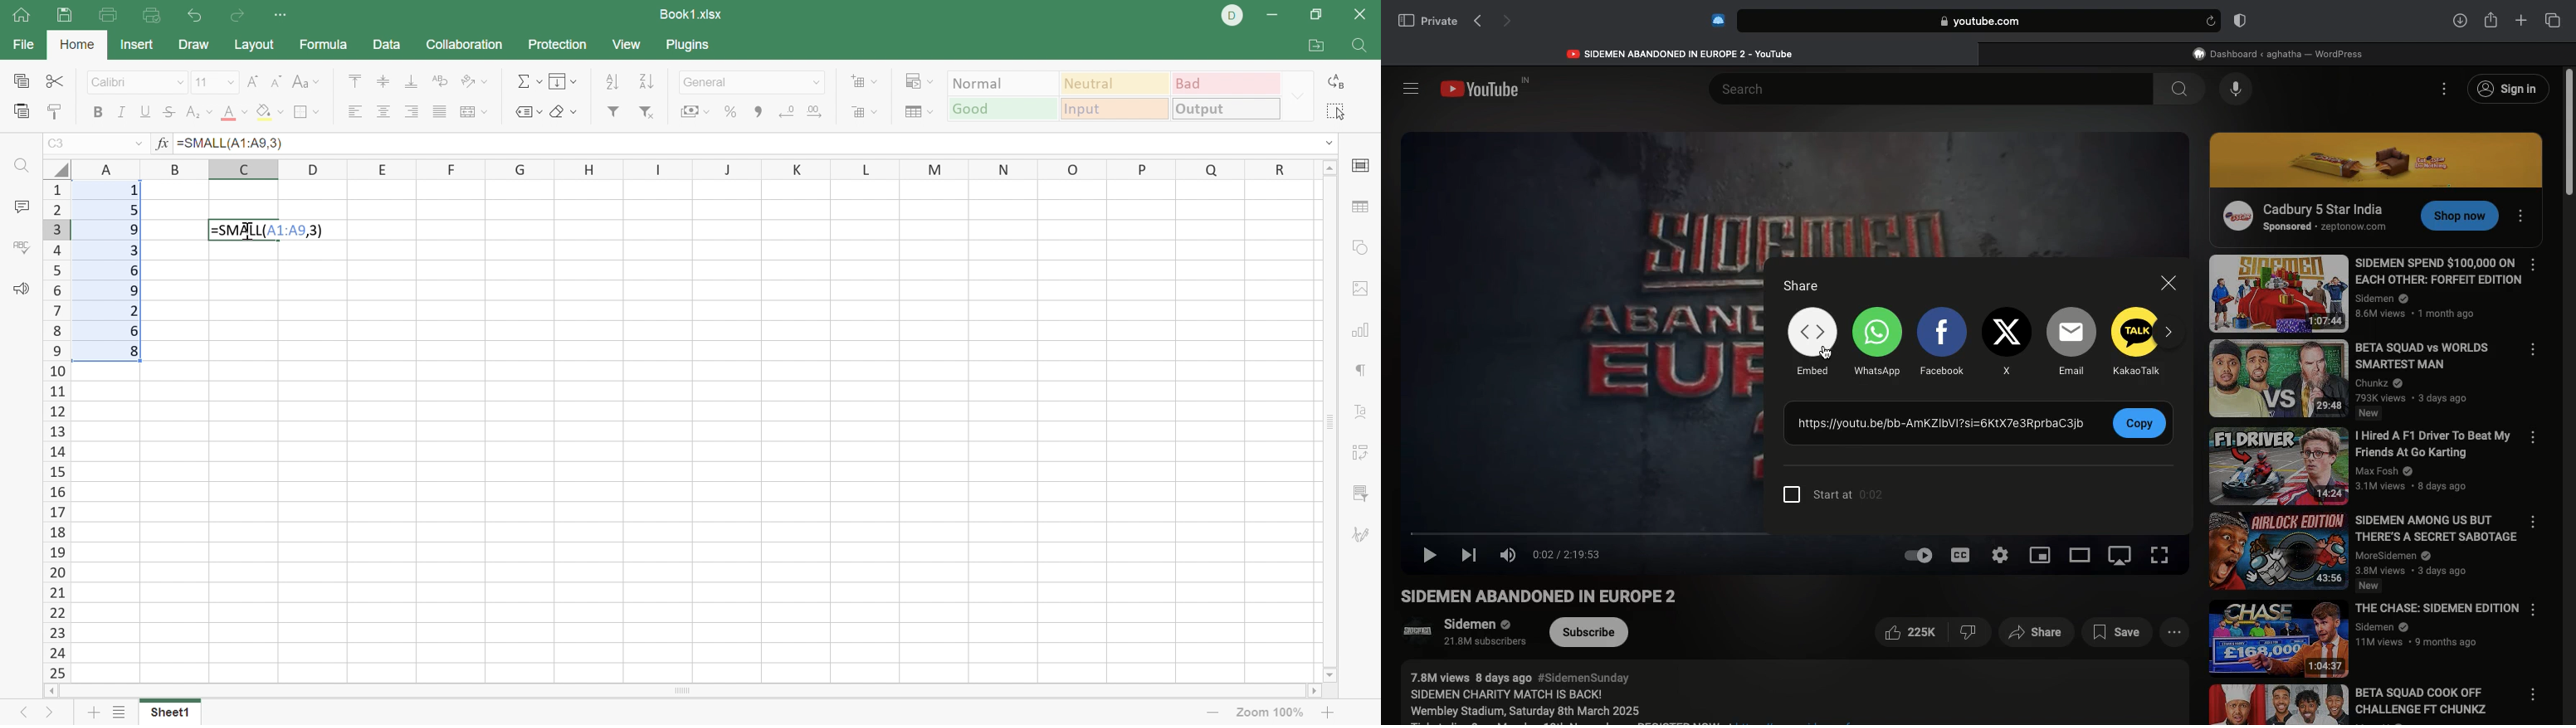 The image size is (2576, 728). What do you see at coordinates (1591, 632) in the screenshot?
I see `Subcribe` at bounding box center [1591, 632].